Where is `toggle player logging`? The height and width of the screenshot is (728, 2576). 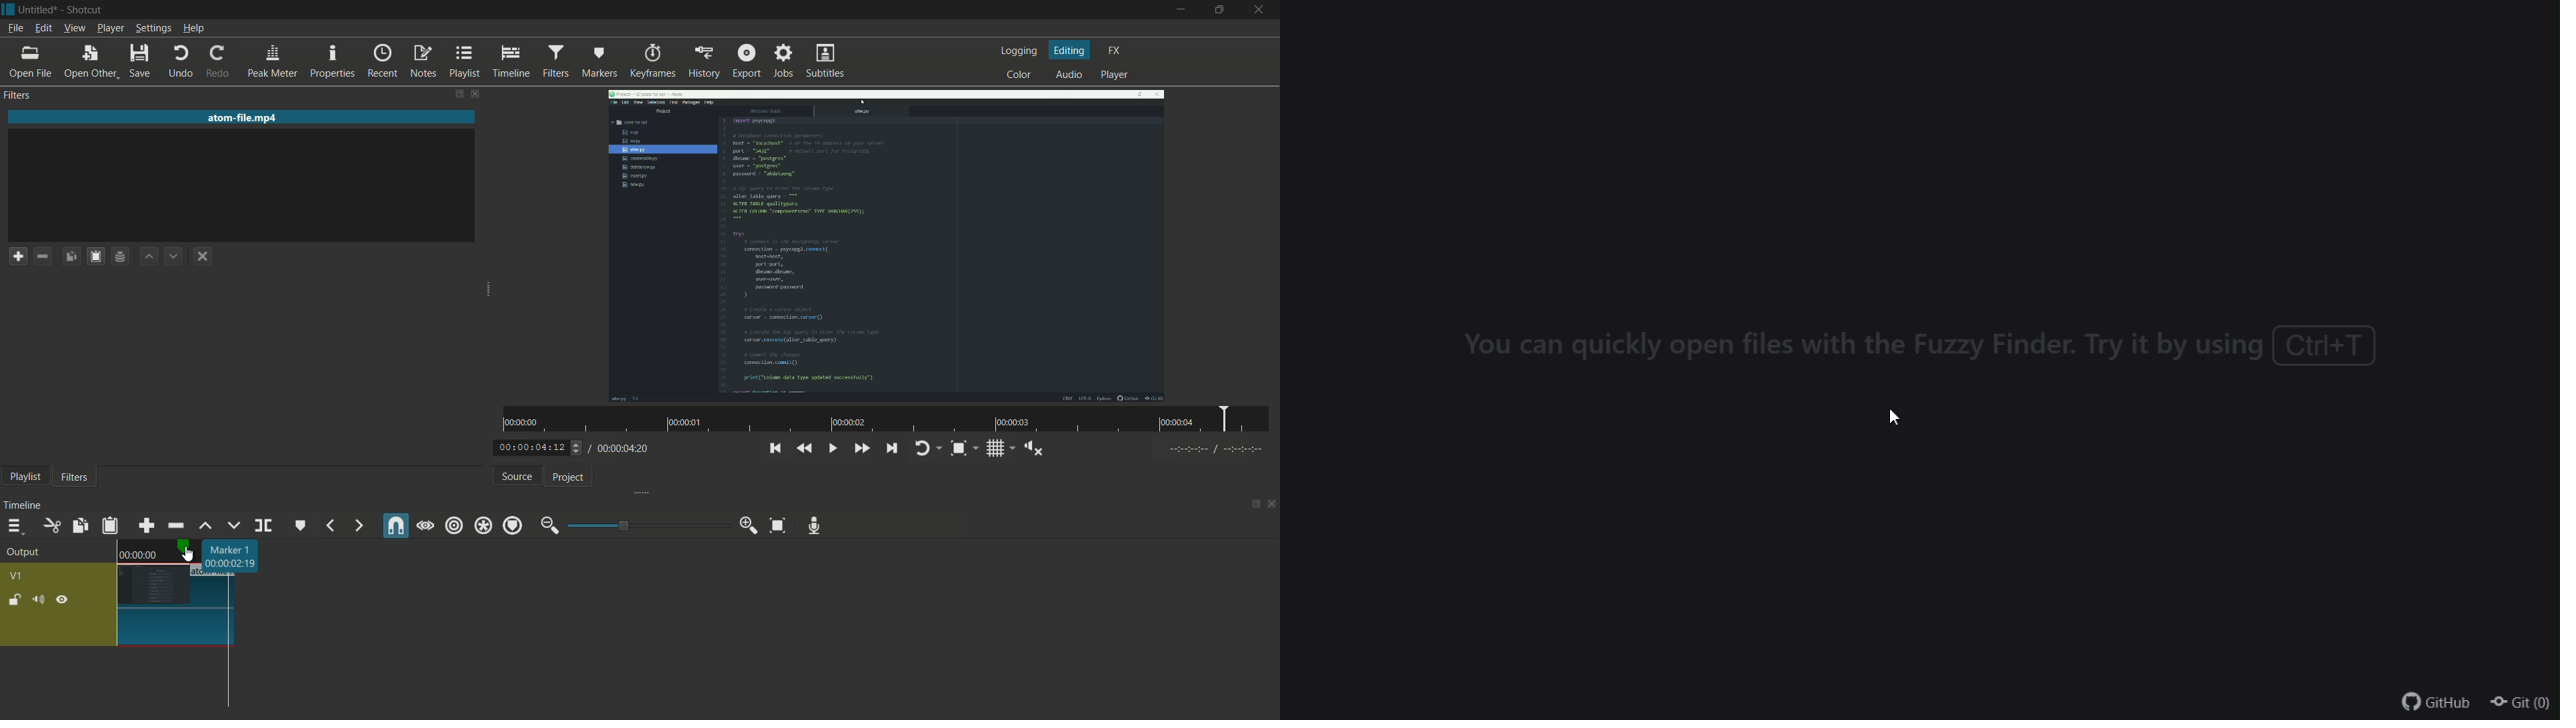 toggle player logging is located at coordinates (922, 449).